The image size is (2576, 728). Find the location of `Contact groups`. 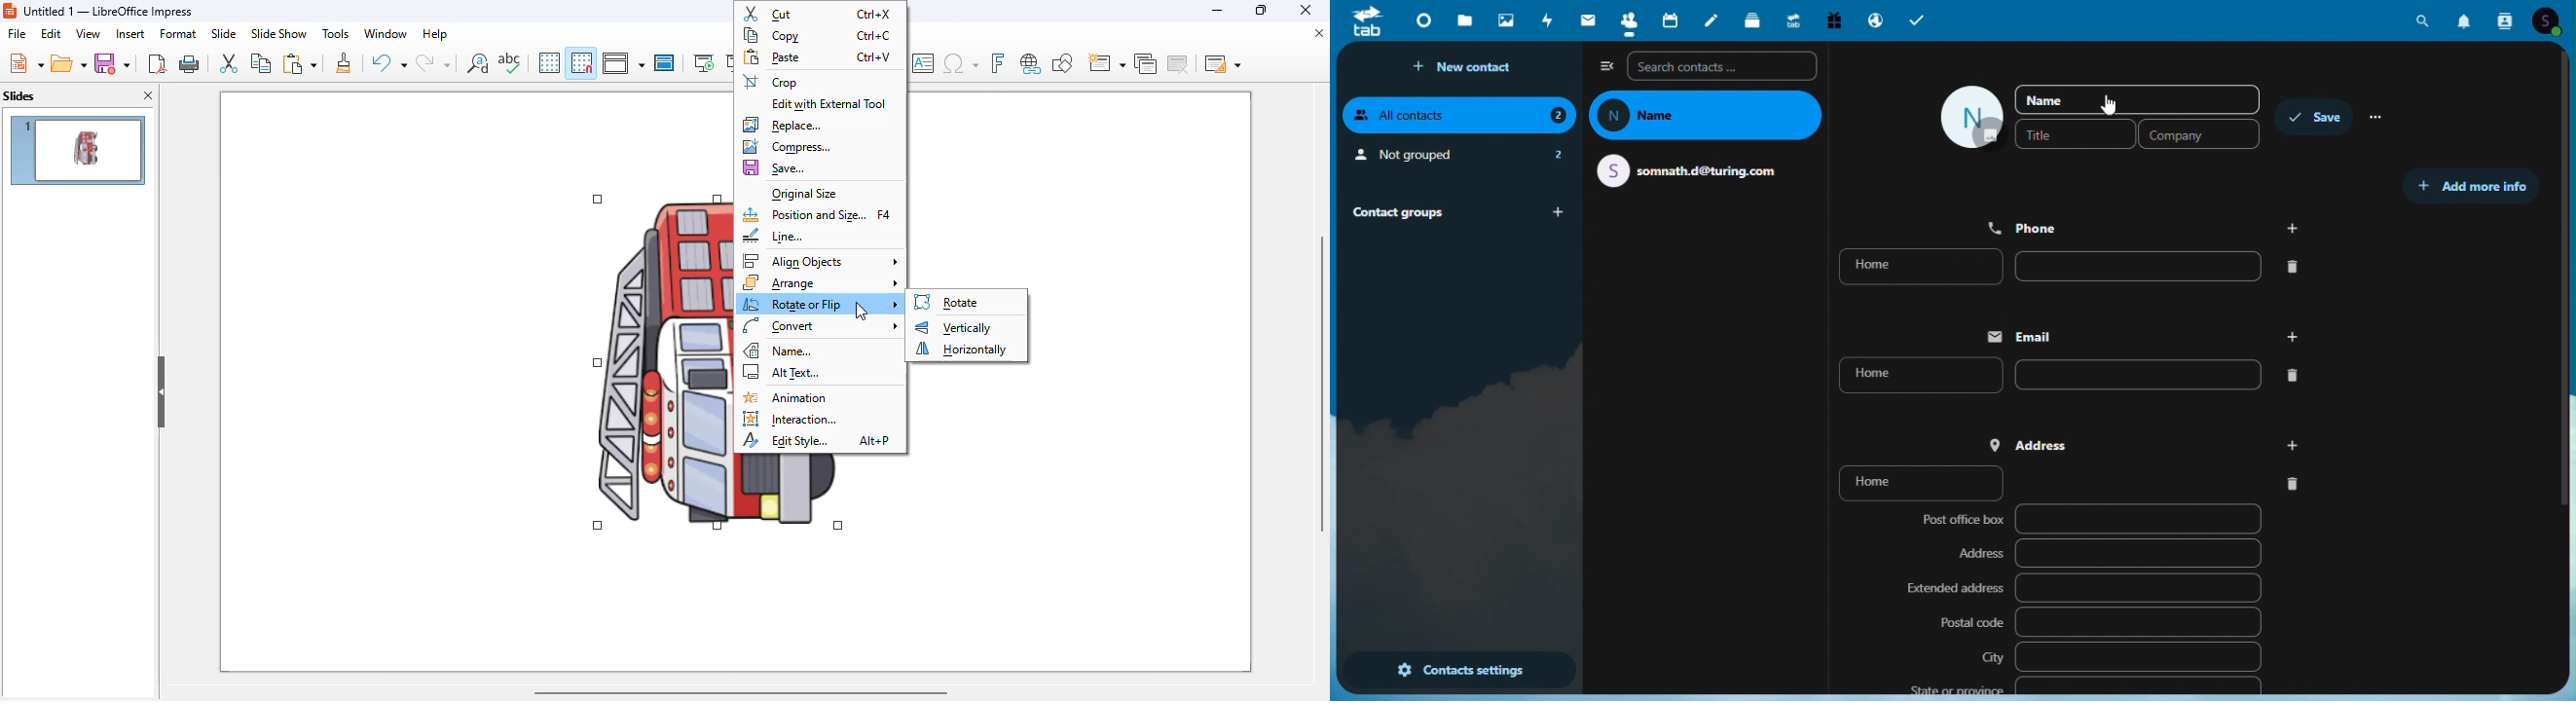

Contact groups is located at coordinates (1433, 211).